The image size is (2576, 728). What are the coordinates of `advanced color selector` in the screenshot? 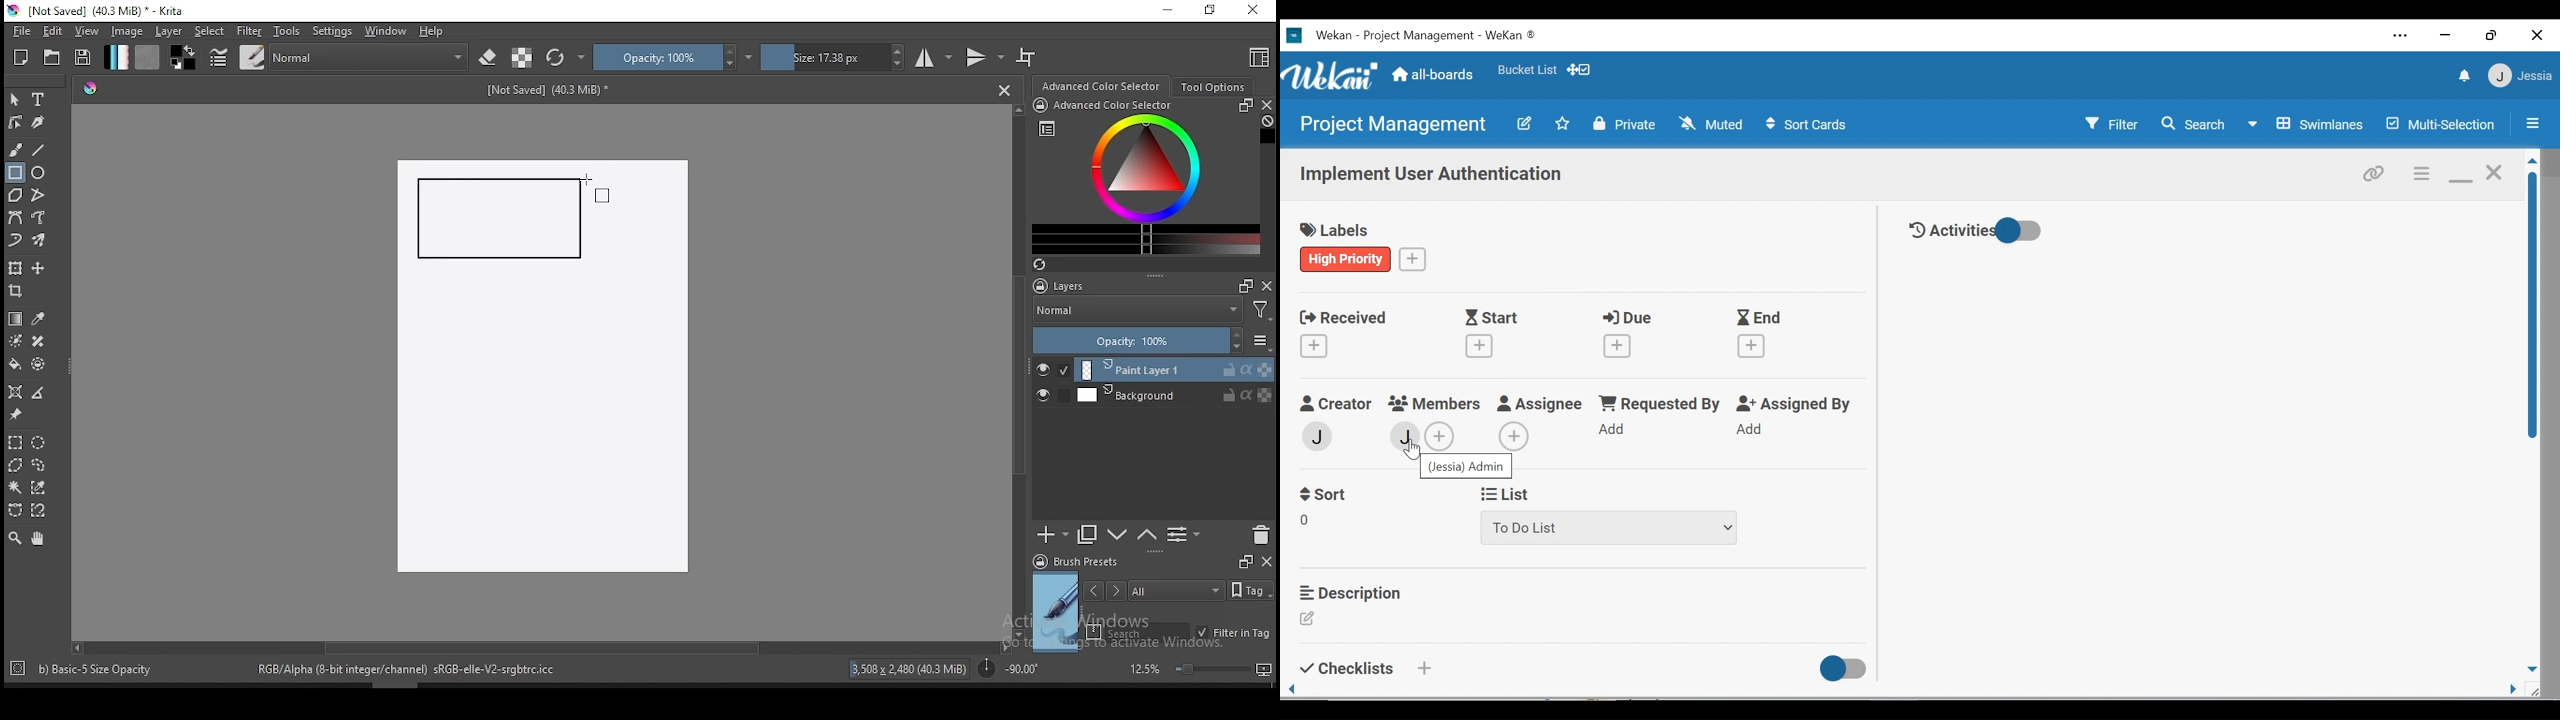 It's located at (1142, 176).